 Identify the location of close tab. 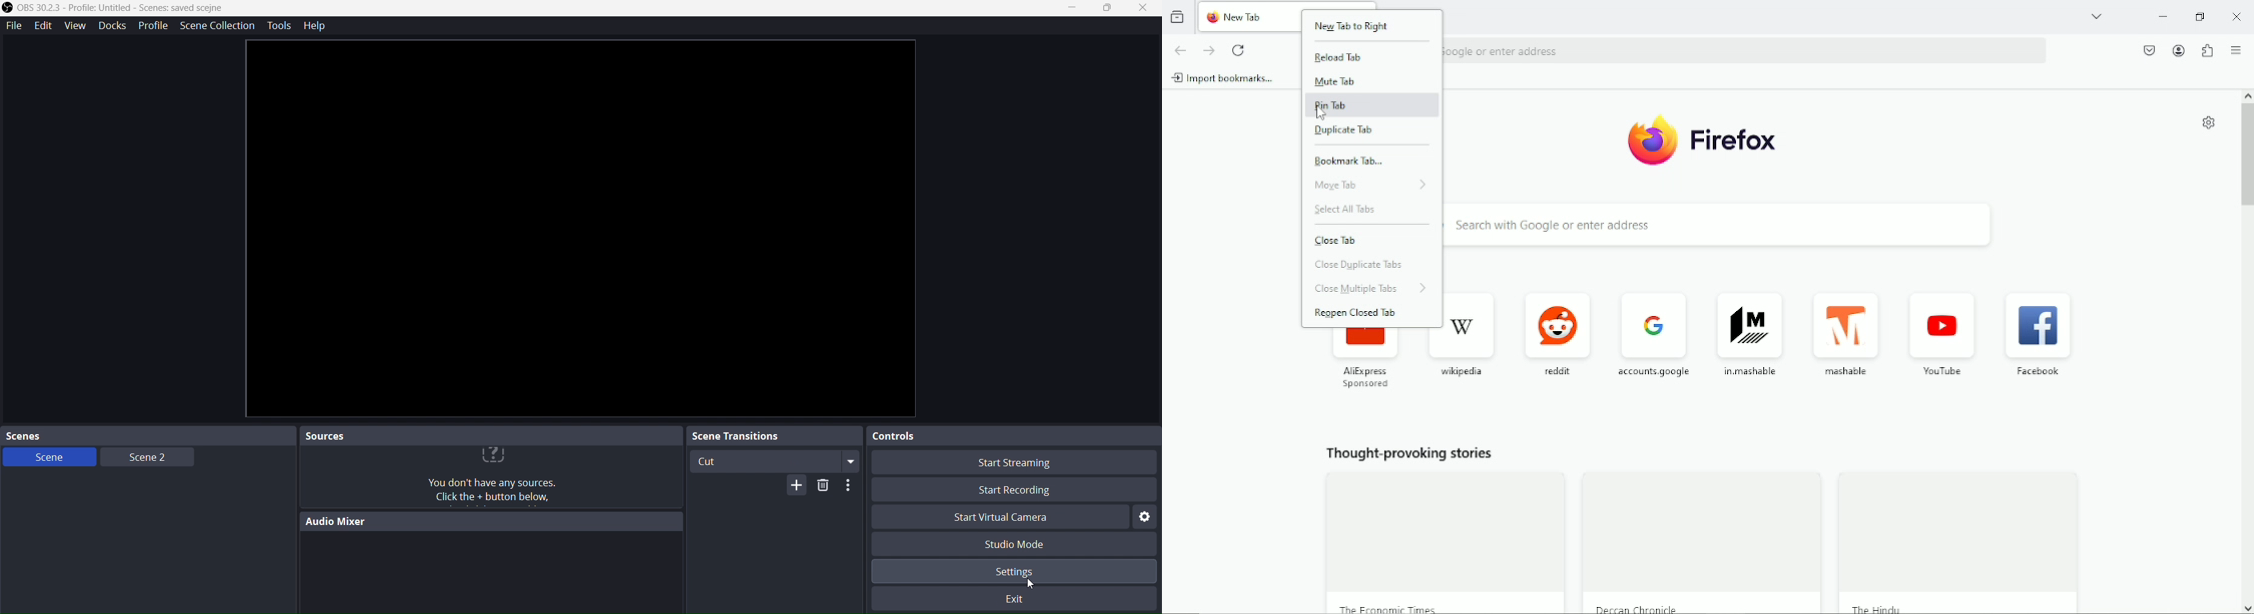
(1341, 241).